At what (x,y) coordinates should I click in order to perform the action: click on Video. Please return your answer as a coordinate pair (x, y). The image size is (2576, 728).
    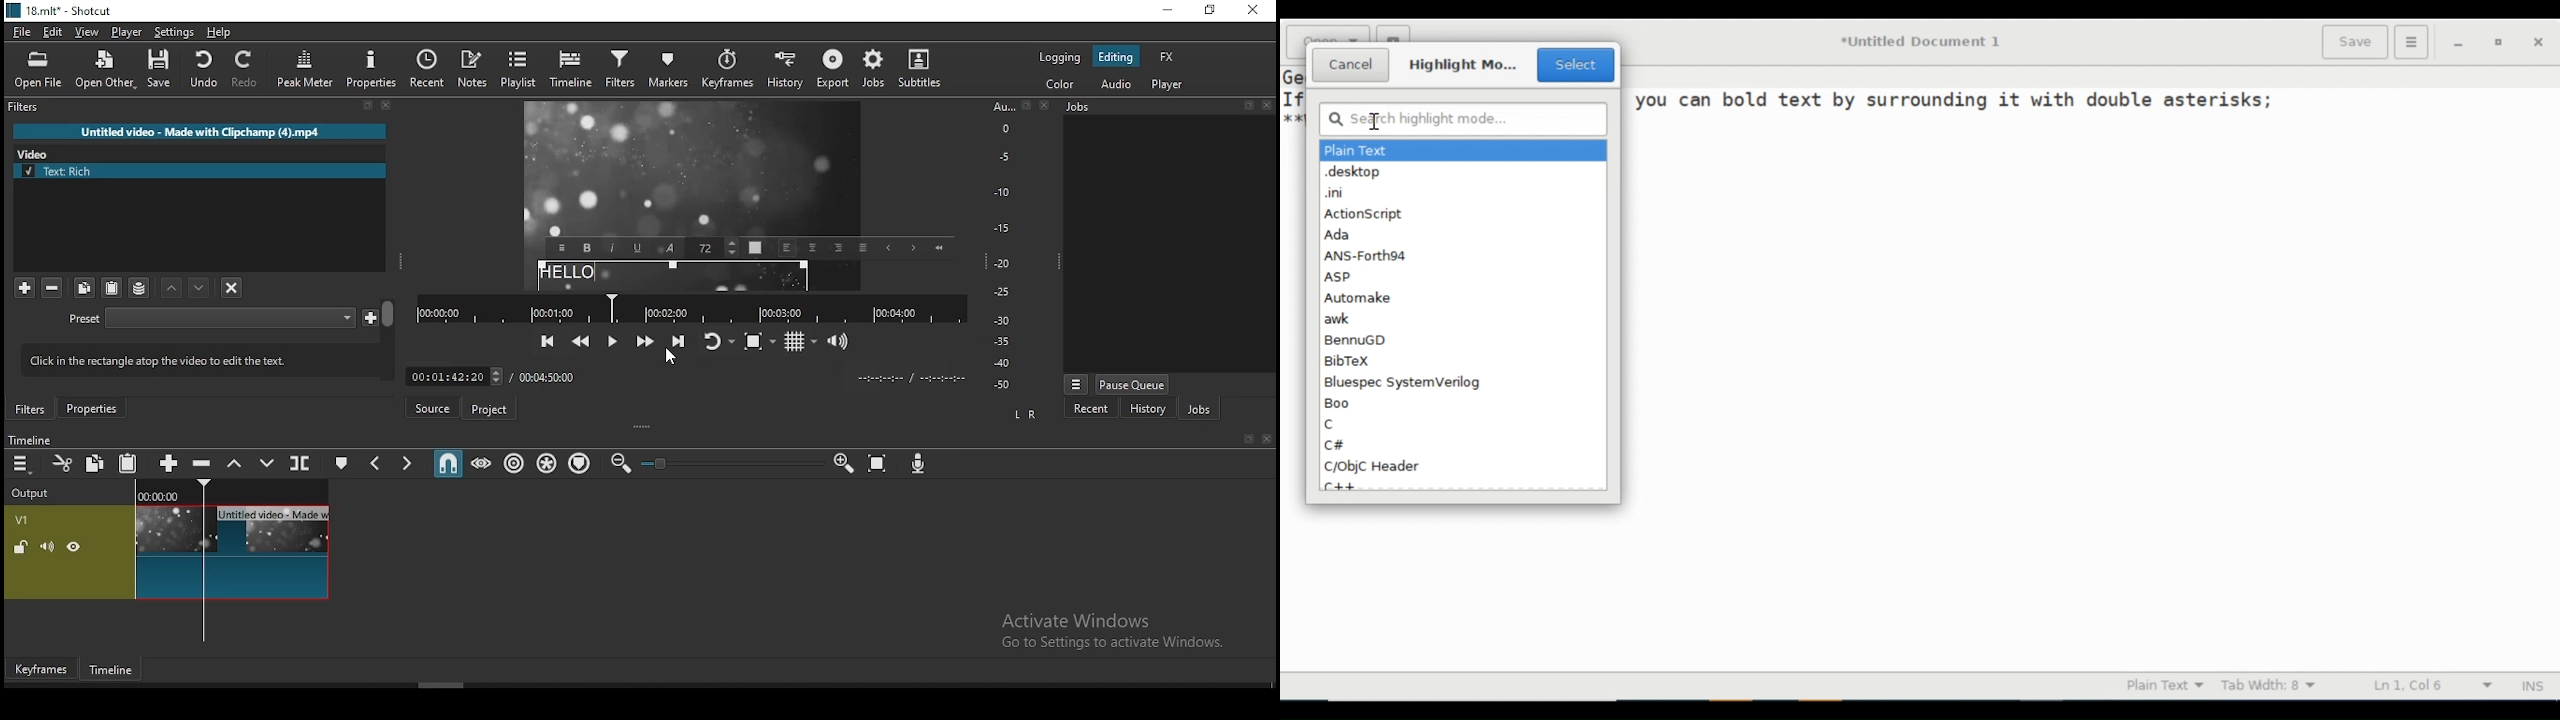
    Looking at the image, I should click on (38, 152).